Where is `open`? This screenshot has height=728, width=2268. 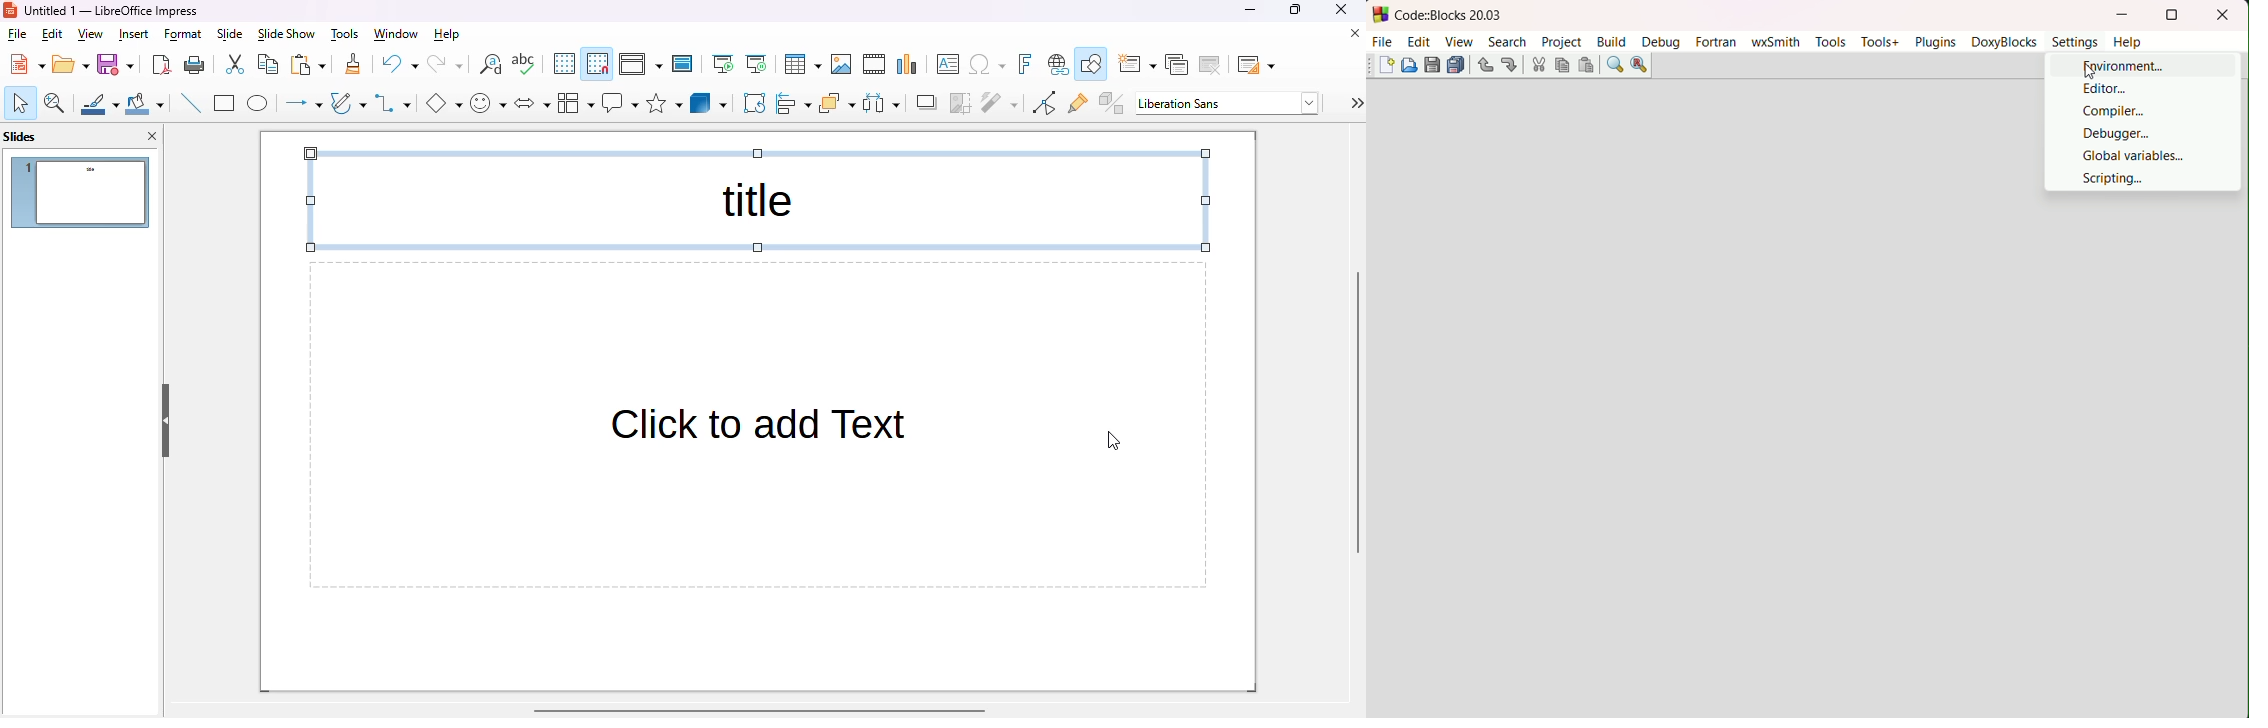
open is located at coordinates (71, 64).